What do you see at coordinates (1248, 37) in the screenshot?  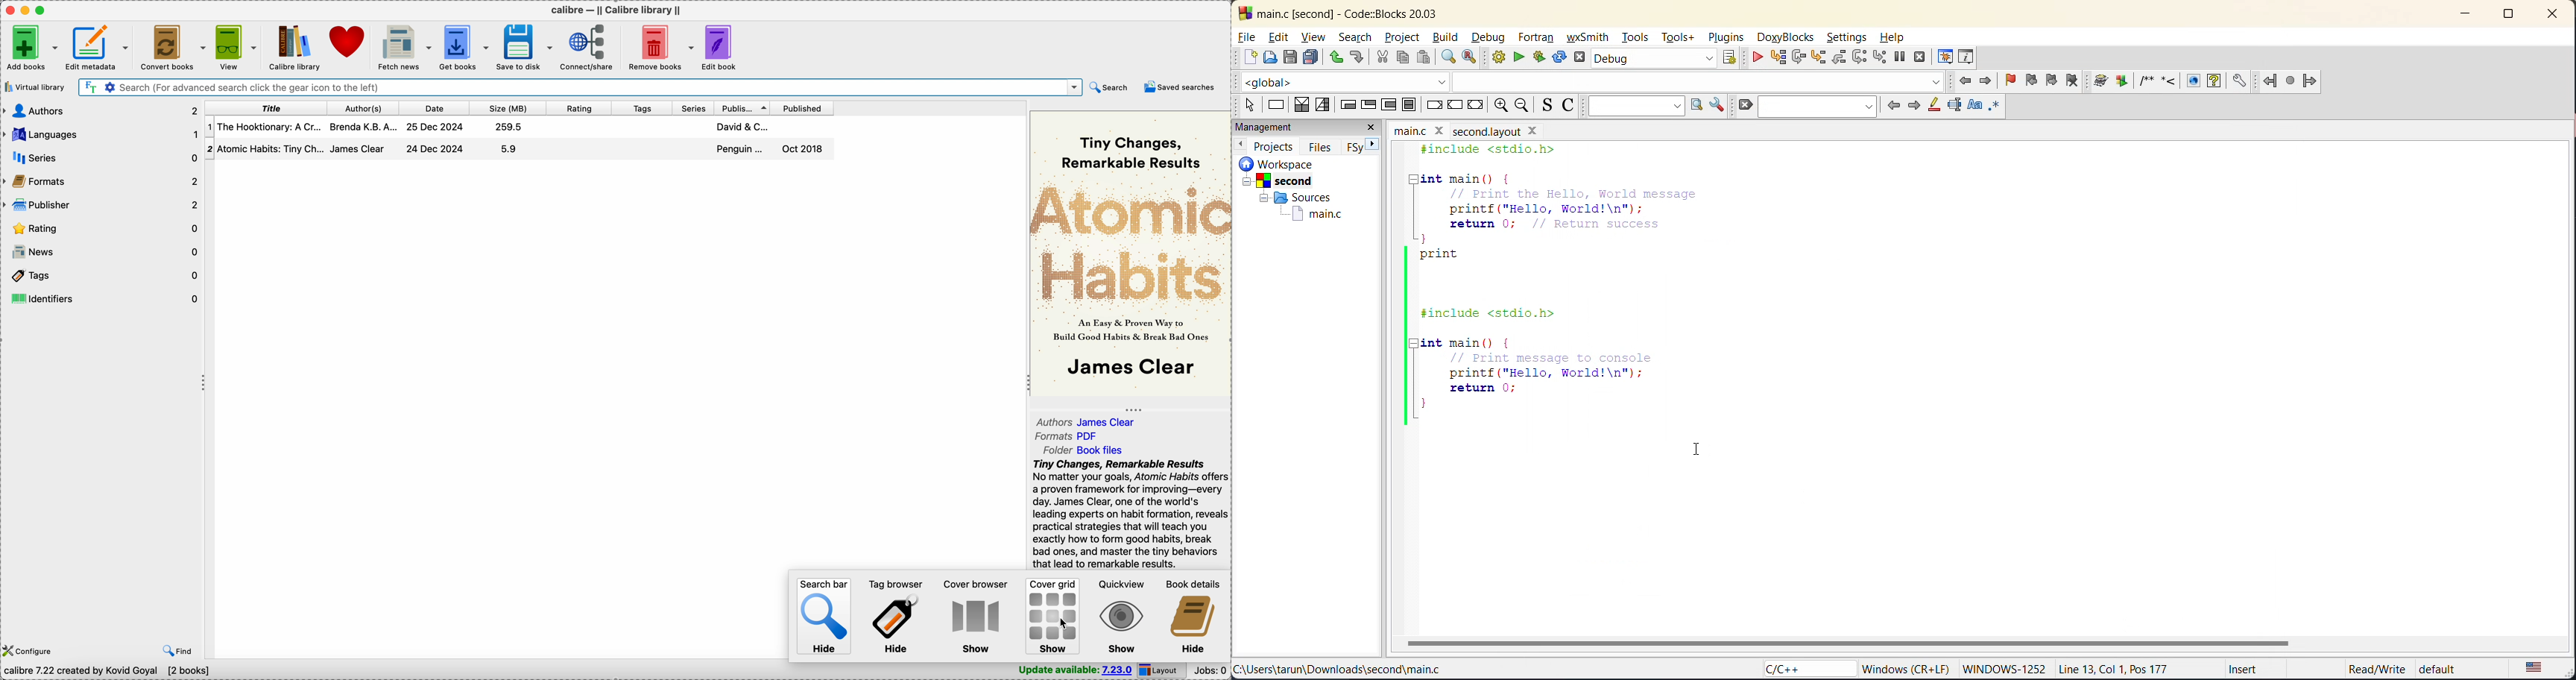 I see `file` at bounding box center [1248, 37].